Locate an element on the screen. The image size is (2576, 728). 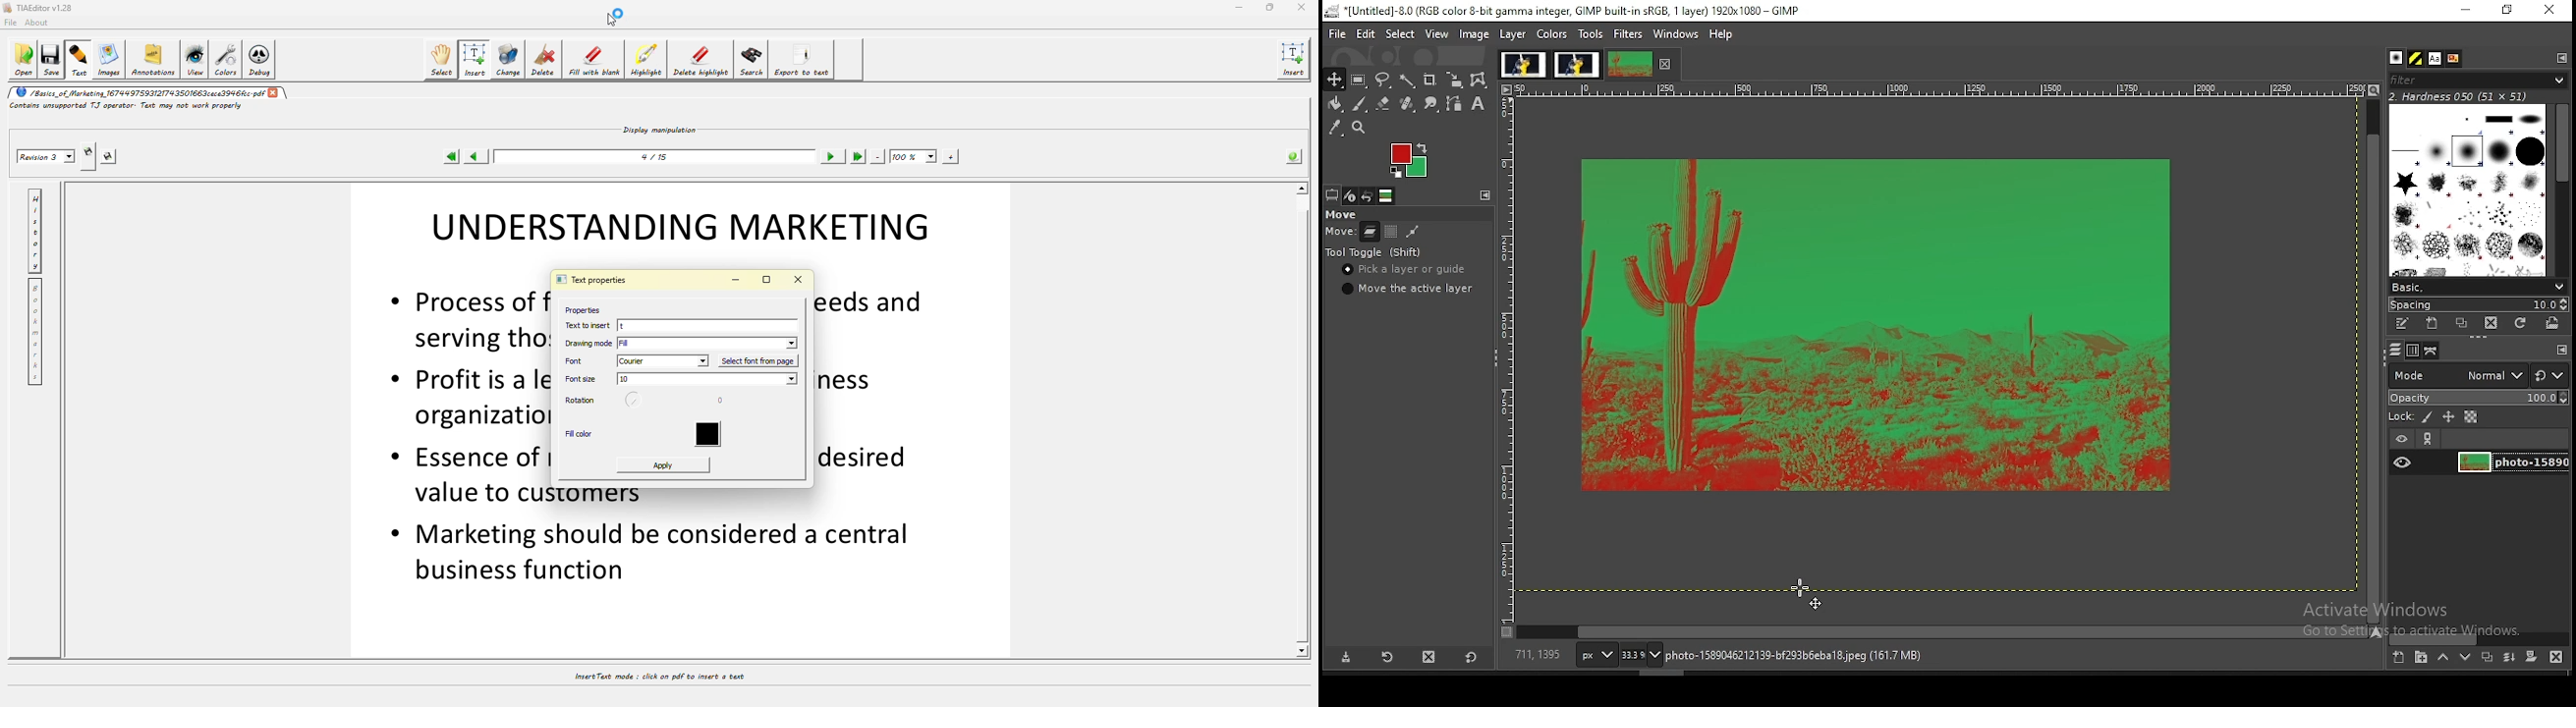
properties is located at coordinates (581, 309).